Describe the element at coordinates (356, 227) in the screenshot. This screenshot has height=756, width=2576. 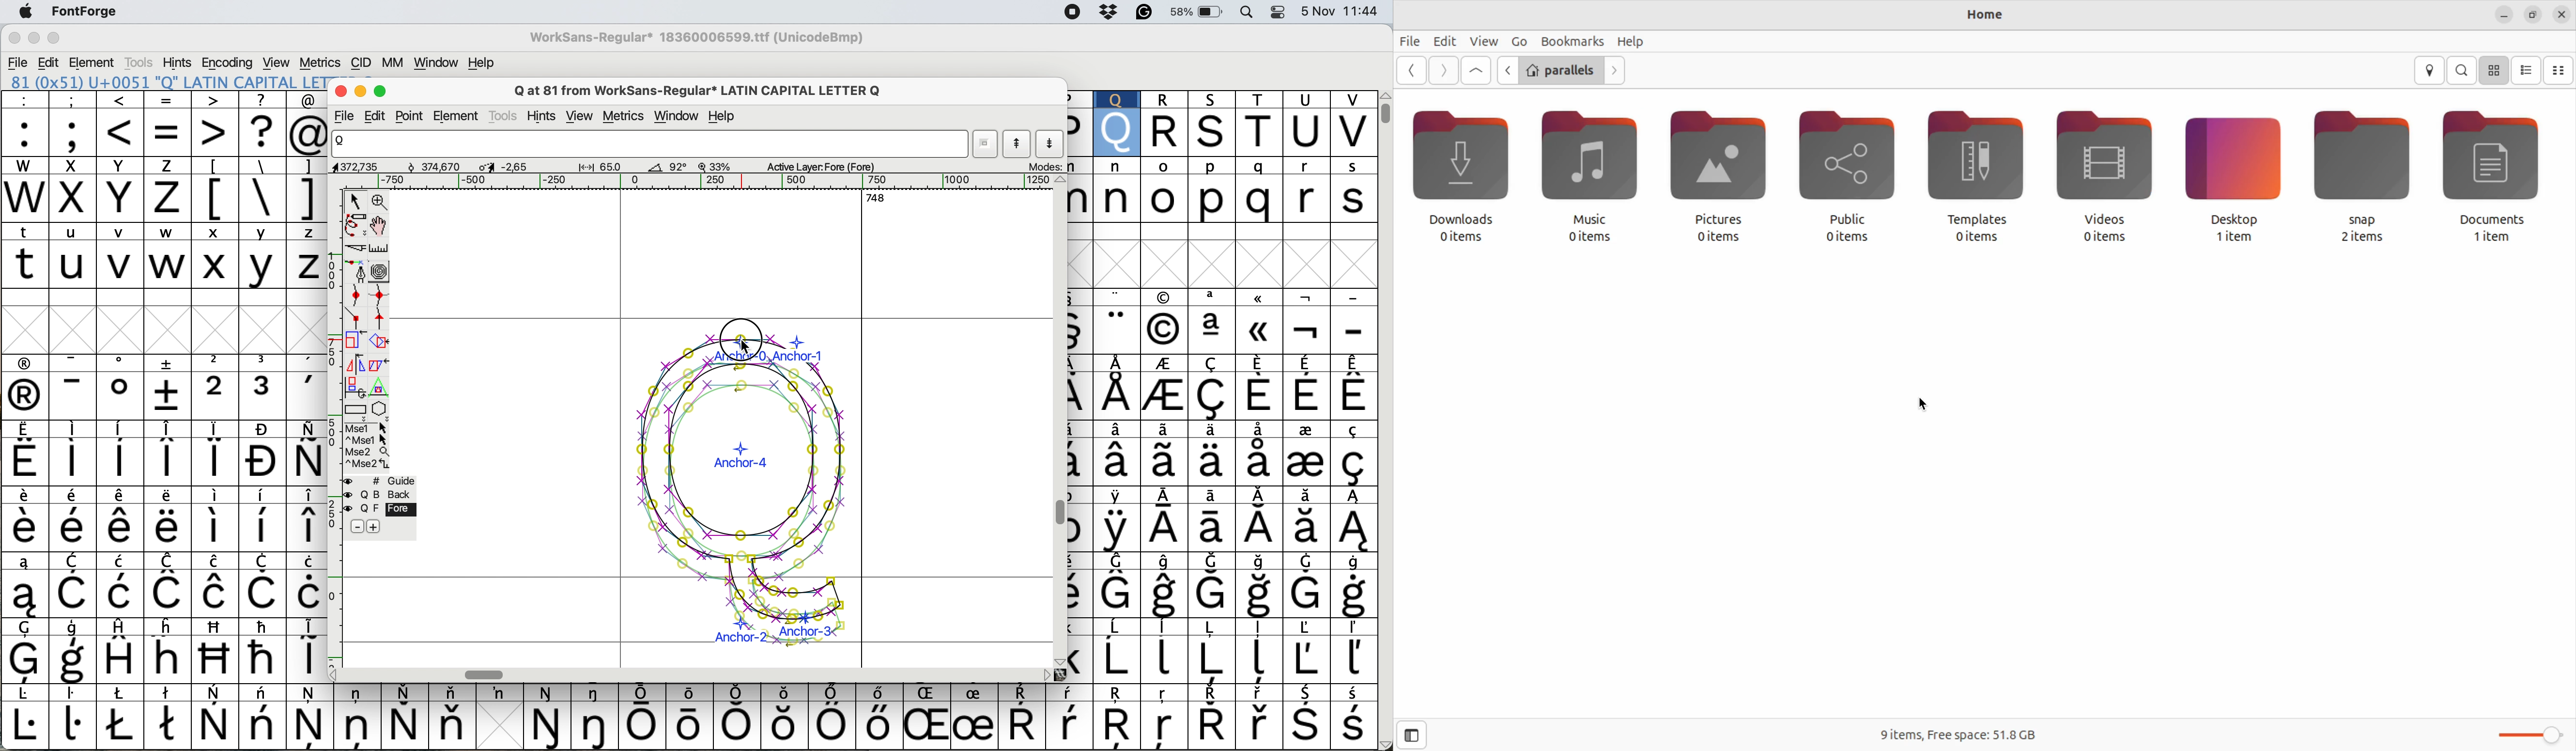
I see `draw freehand scale` at that location.